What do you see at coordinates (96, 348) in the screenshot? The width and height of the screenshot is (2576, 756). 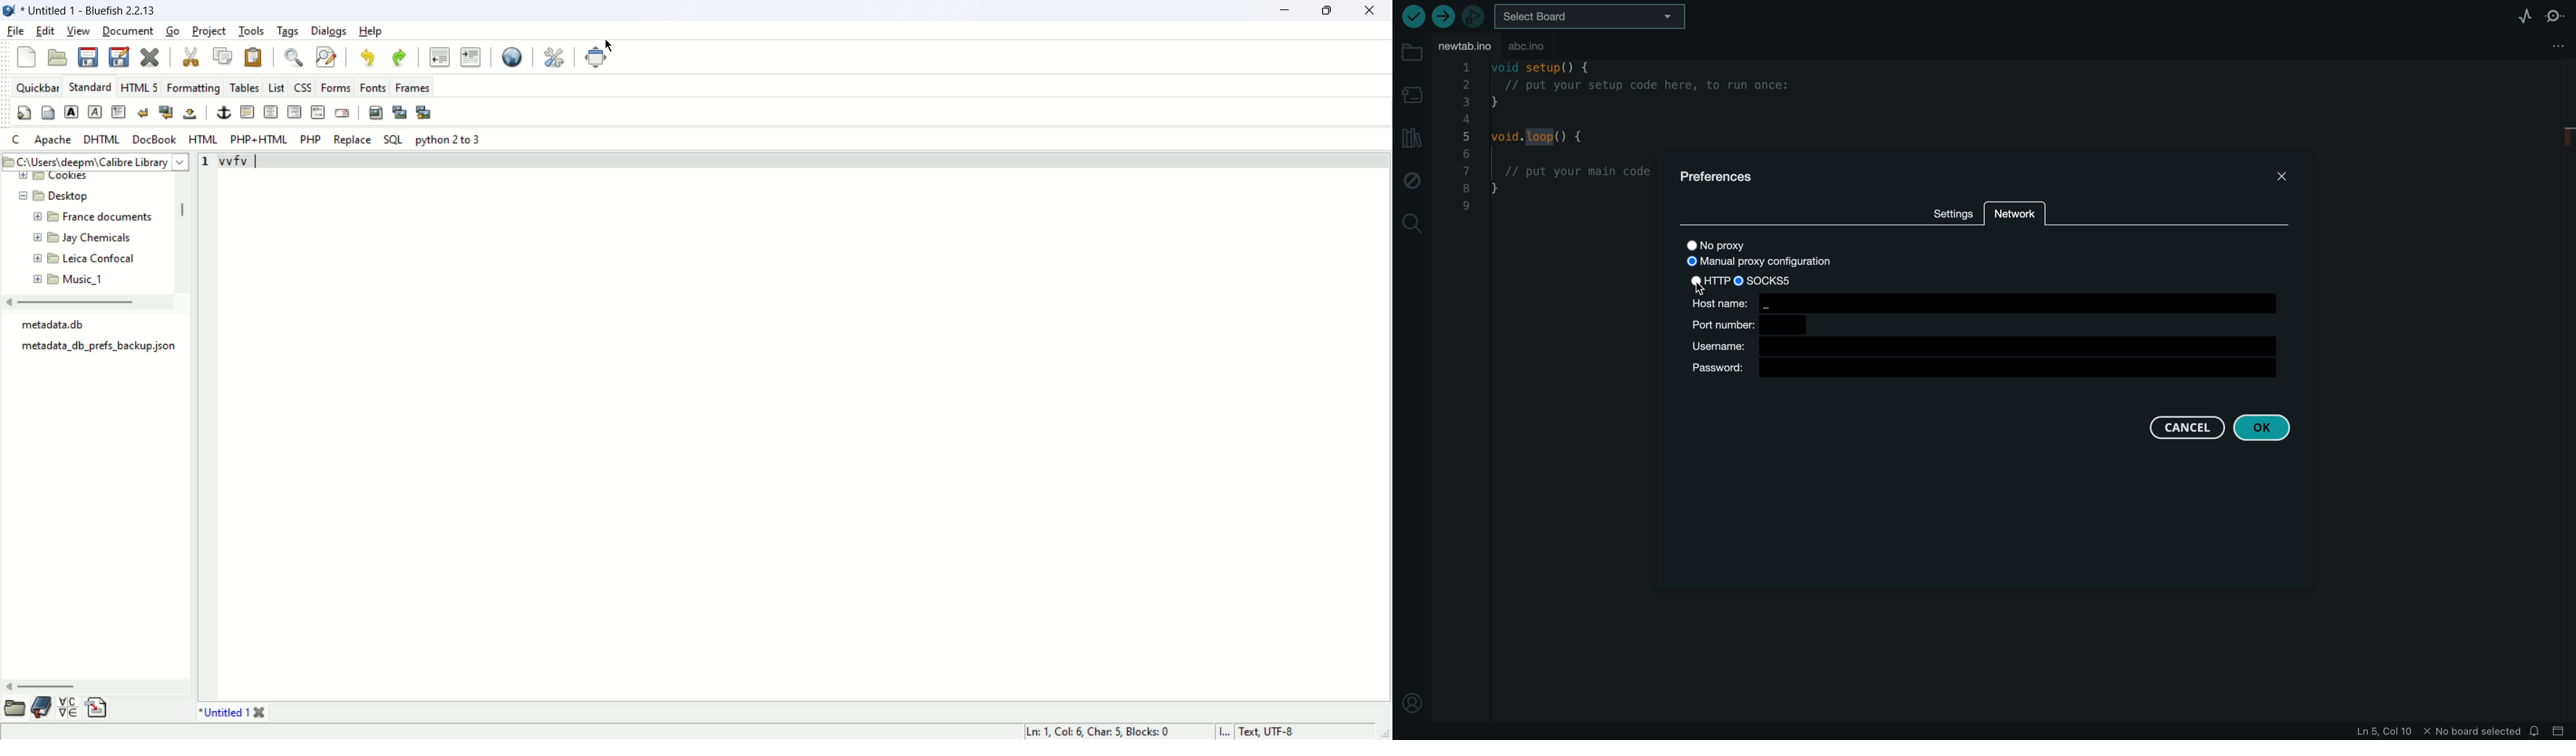 I see `‘metadata_db_prefs_backup json` at bounding box center [96, 348].